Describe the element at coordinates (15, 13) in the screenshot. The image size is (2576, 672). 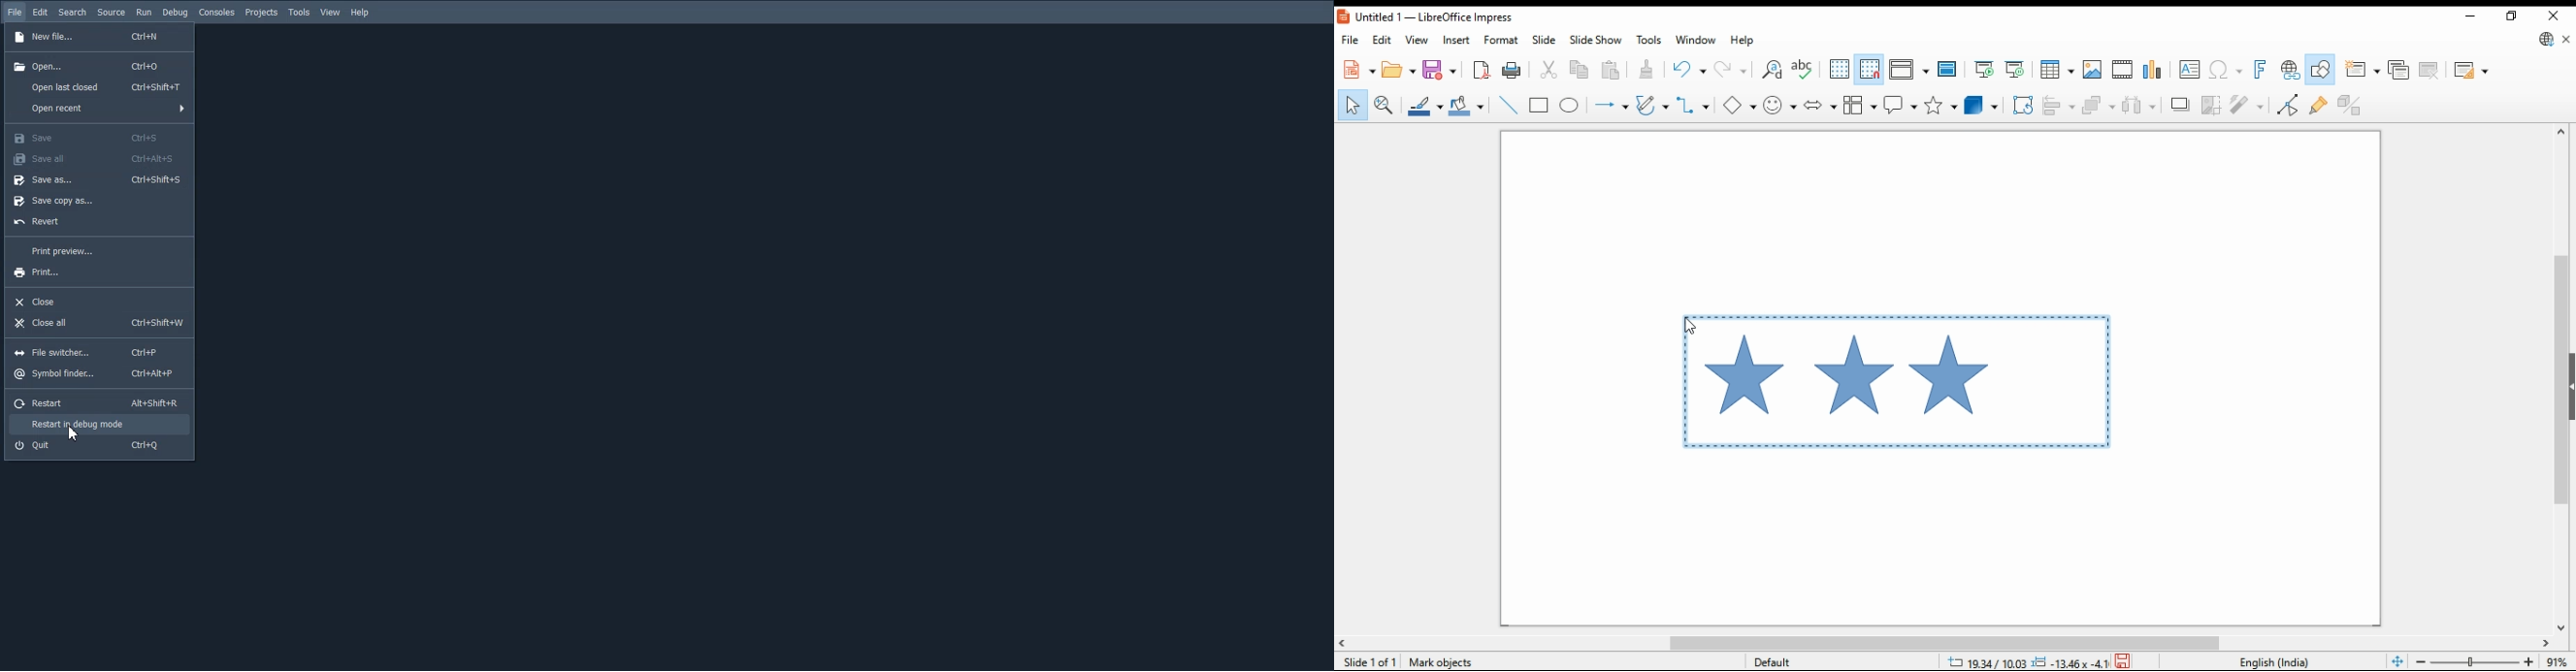
I see `File` at that location.